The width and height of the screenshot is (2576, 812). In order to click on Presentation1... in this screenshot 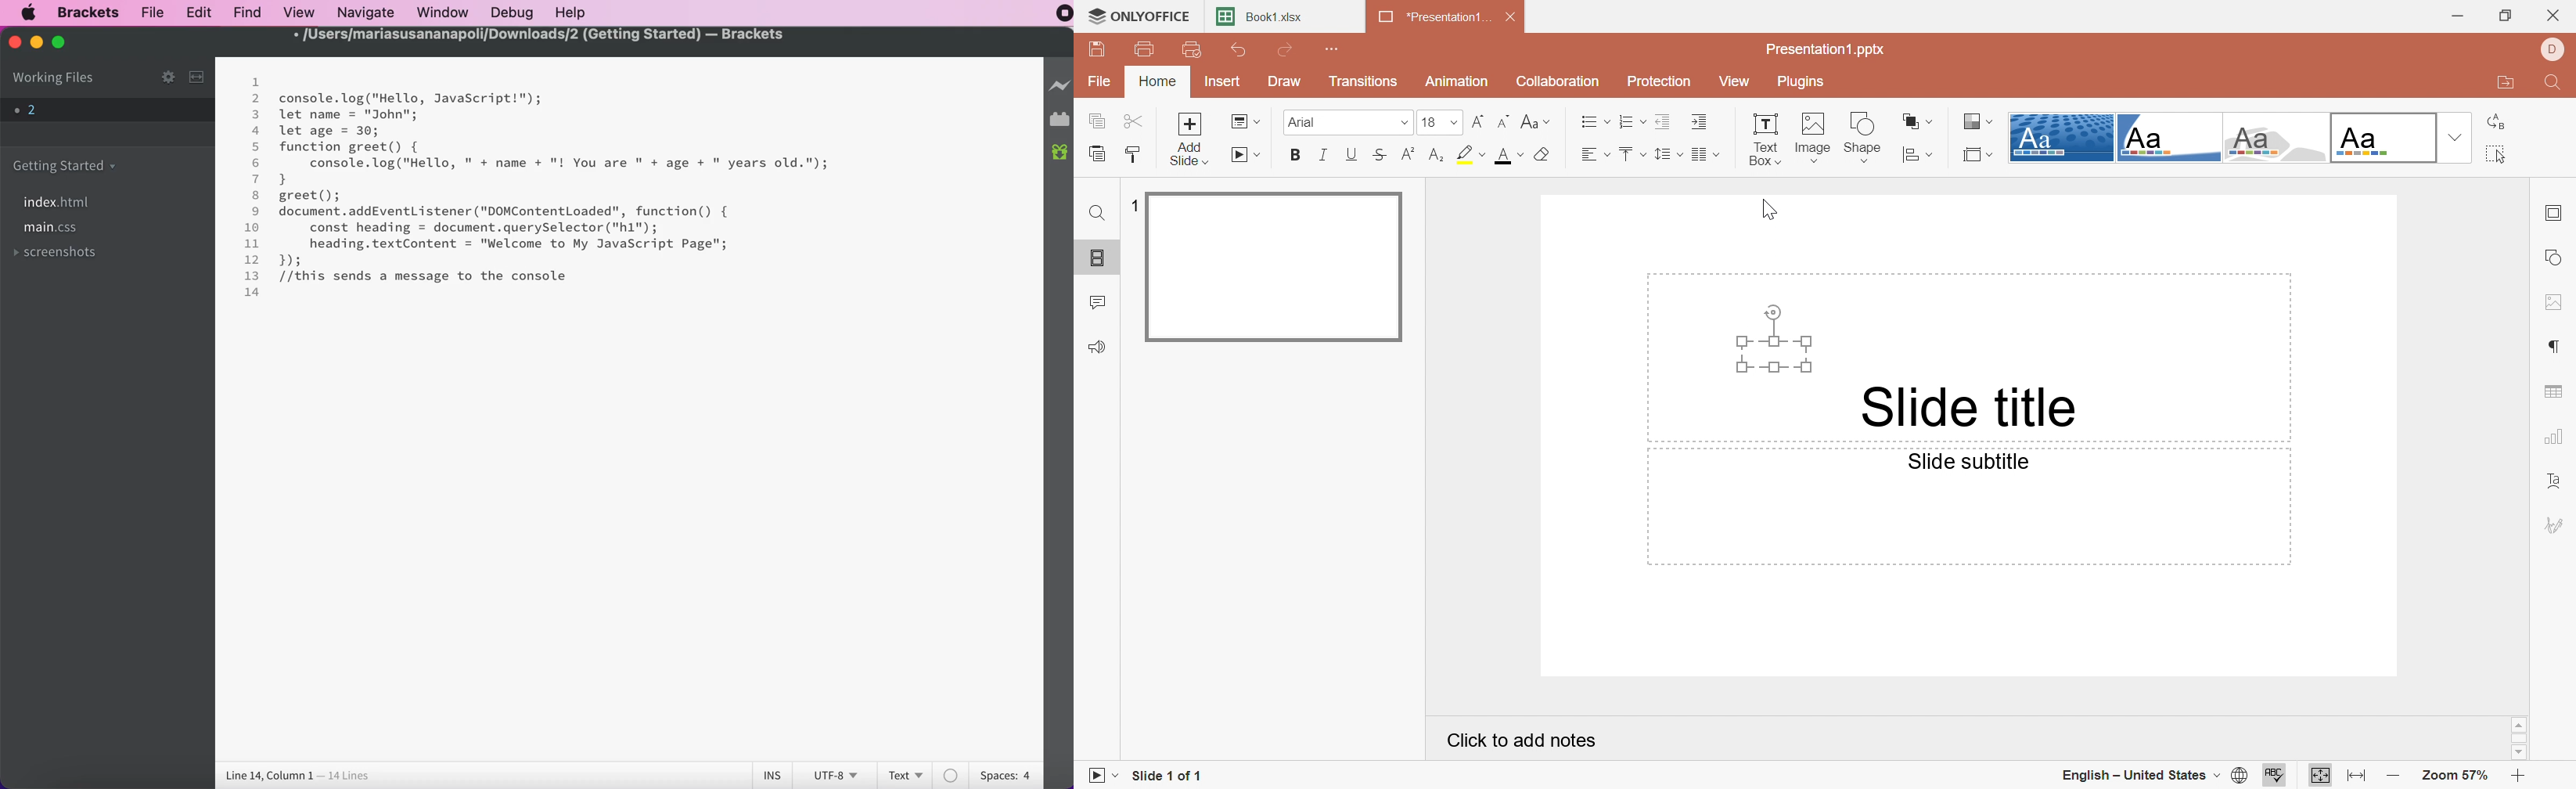, I will do `click(1431, 16)`.